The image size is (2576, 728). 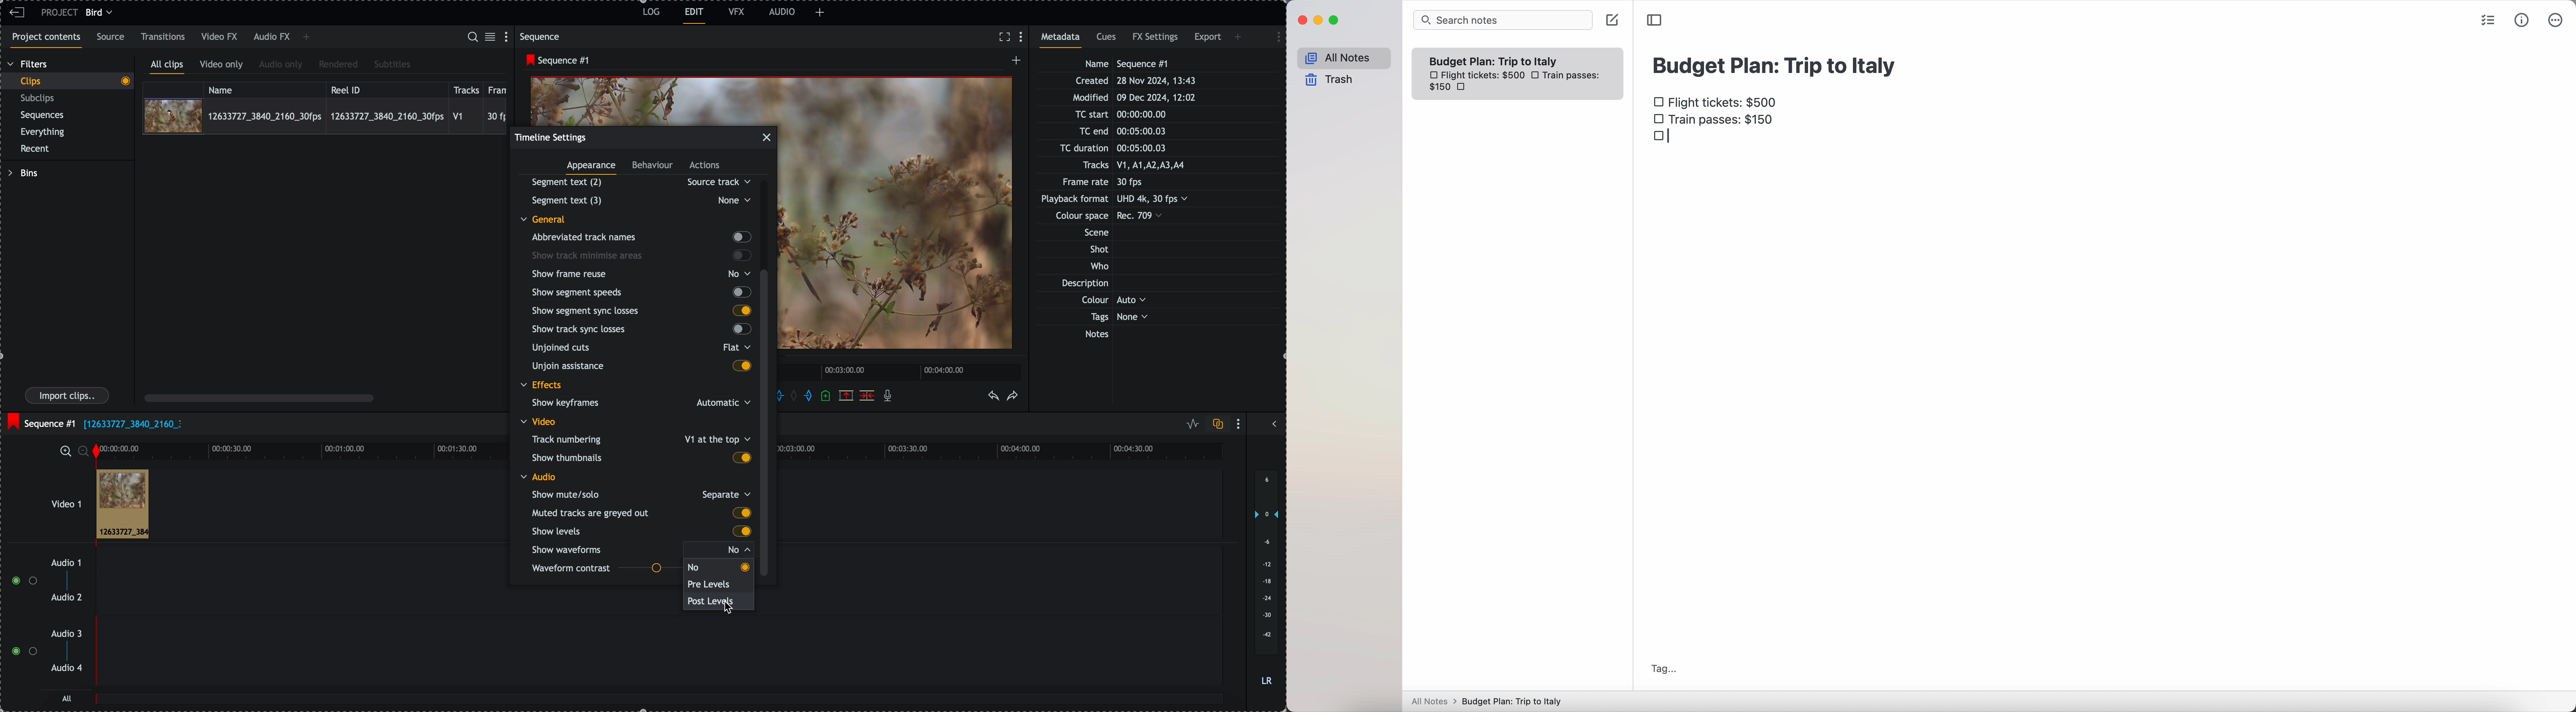 I want to click on audio only, so click(x=281, y=66).